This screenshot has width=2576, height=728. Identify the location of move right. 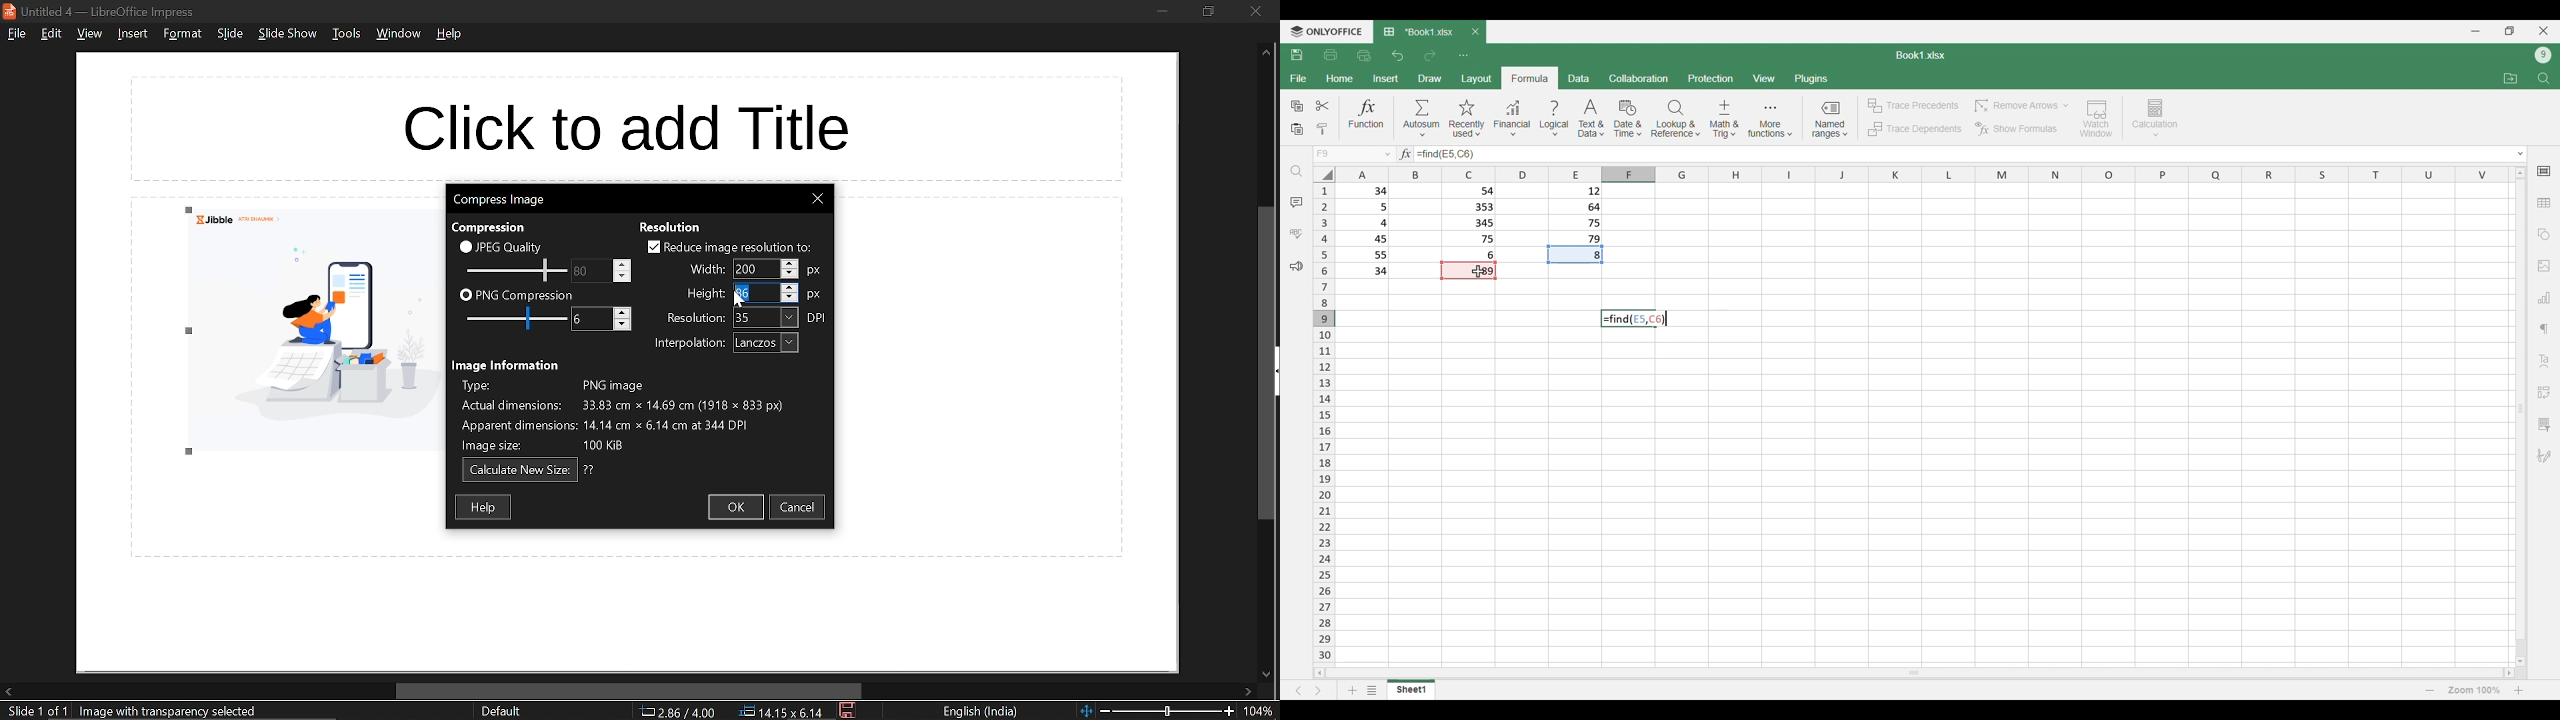
(1248, 693).